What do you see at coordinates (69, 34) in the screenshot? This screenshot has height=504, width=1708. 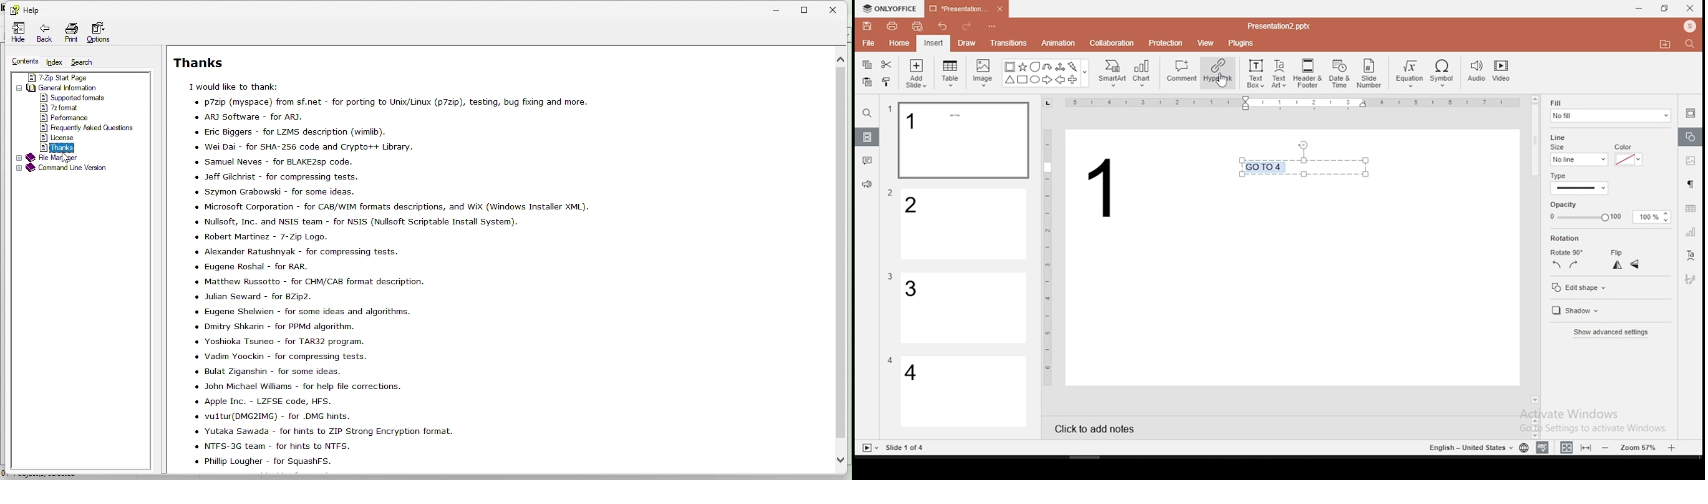 I see `Print` at bounding box center [69, 34].